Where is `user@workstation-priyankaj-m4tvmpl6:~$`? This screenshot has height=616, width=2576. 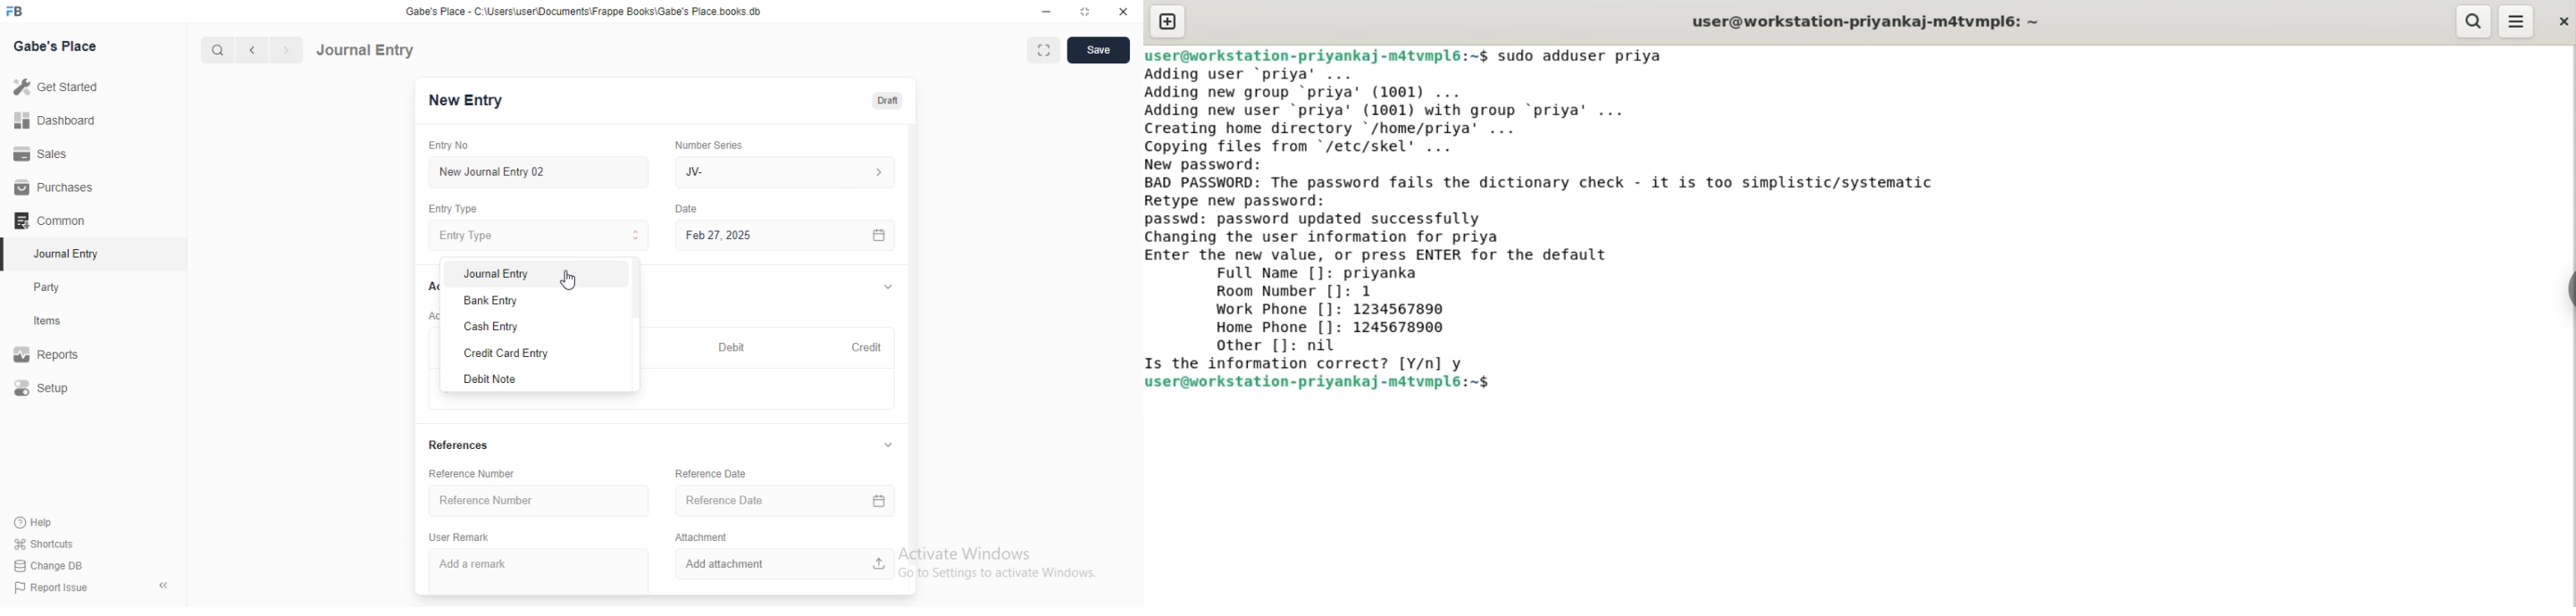 user@workstation-priyankaj-m4tvmpl6:~$ is located at coordinates (1316, 53).